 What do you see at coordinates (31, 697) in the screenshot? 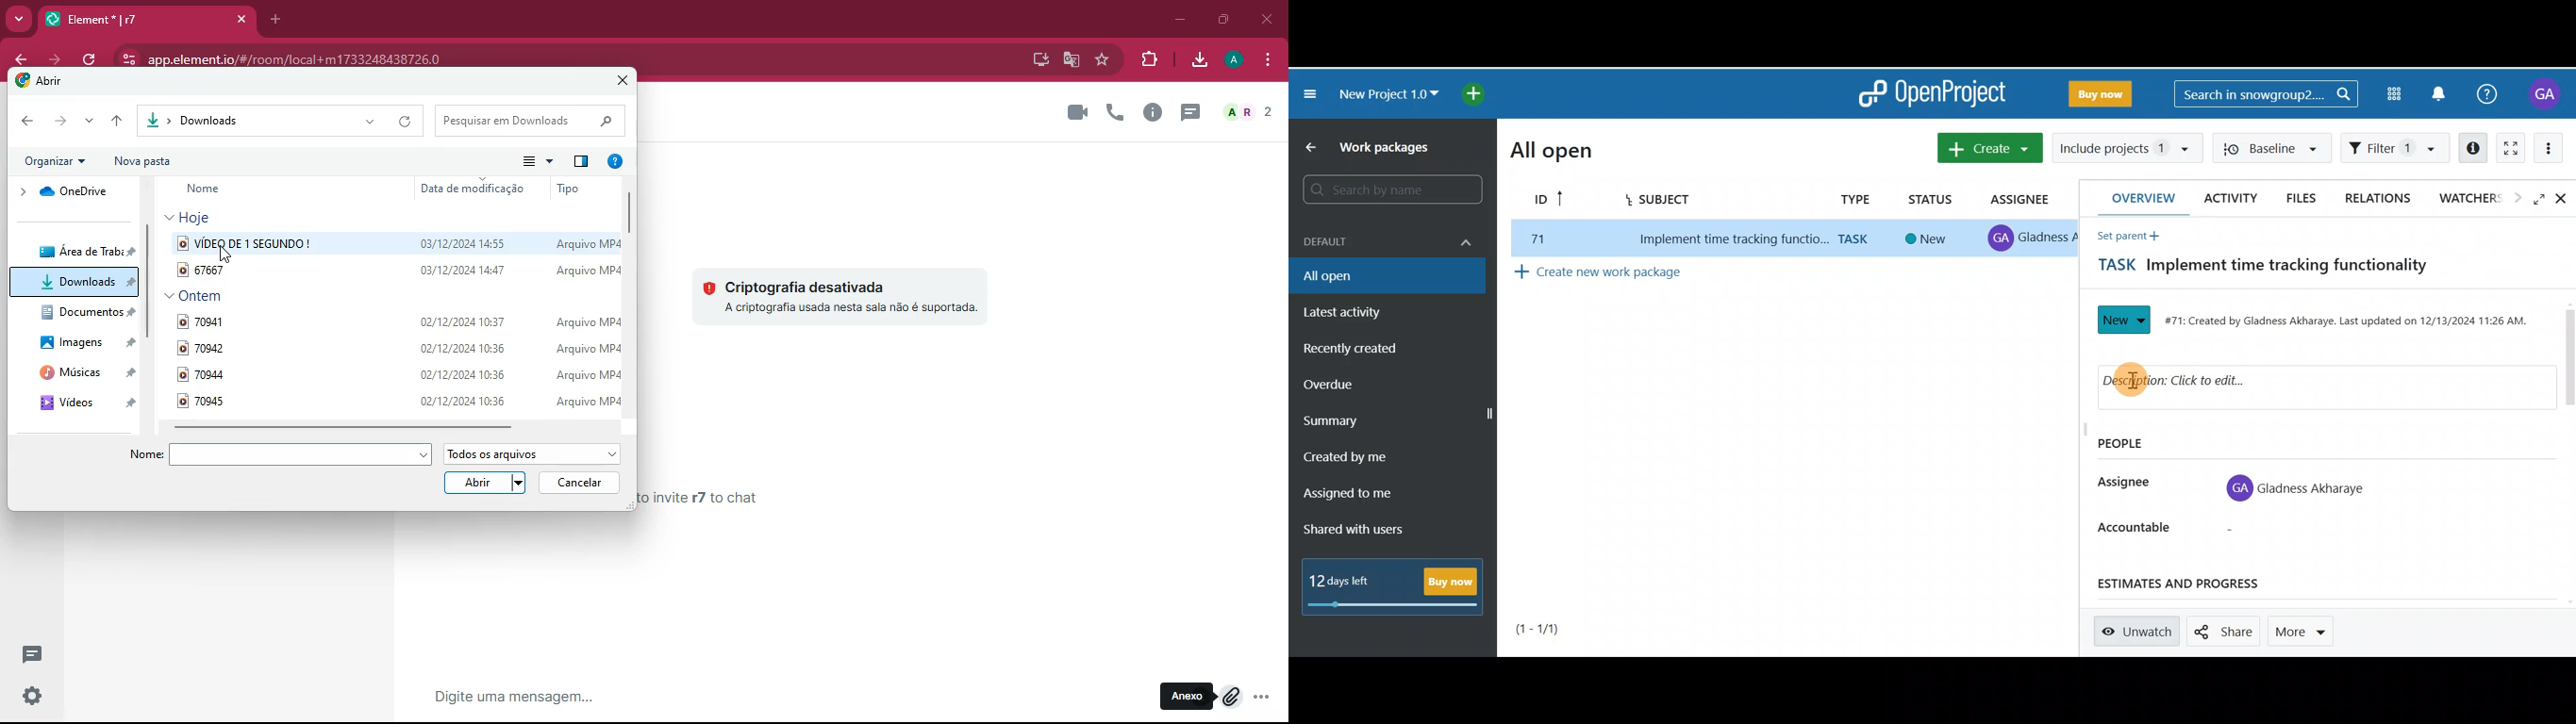
I see `settings` at bounding box center [31, 697].